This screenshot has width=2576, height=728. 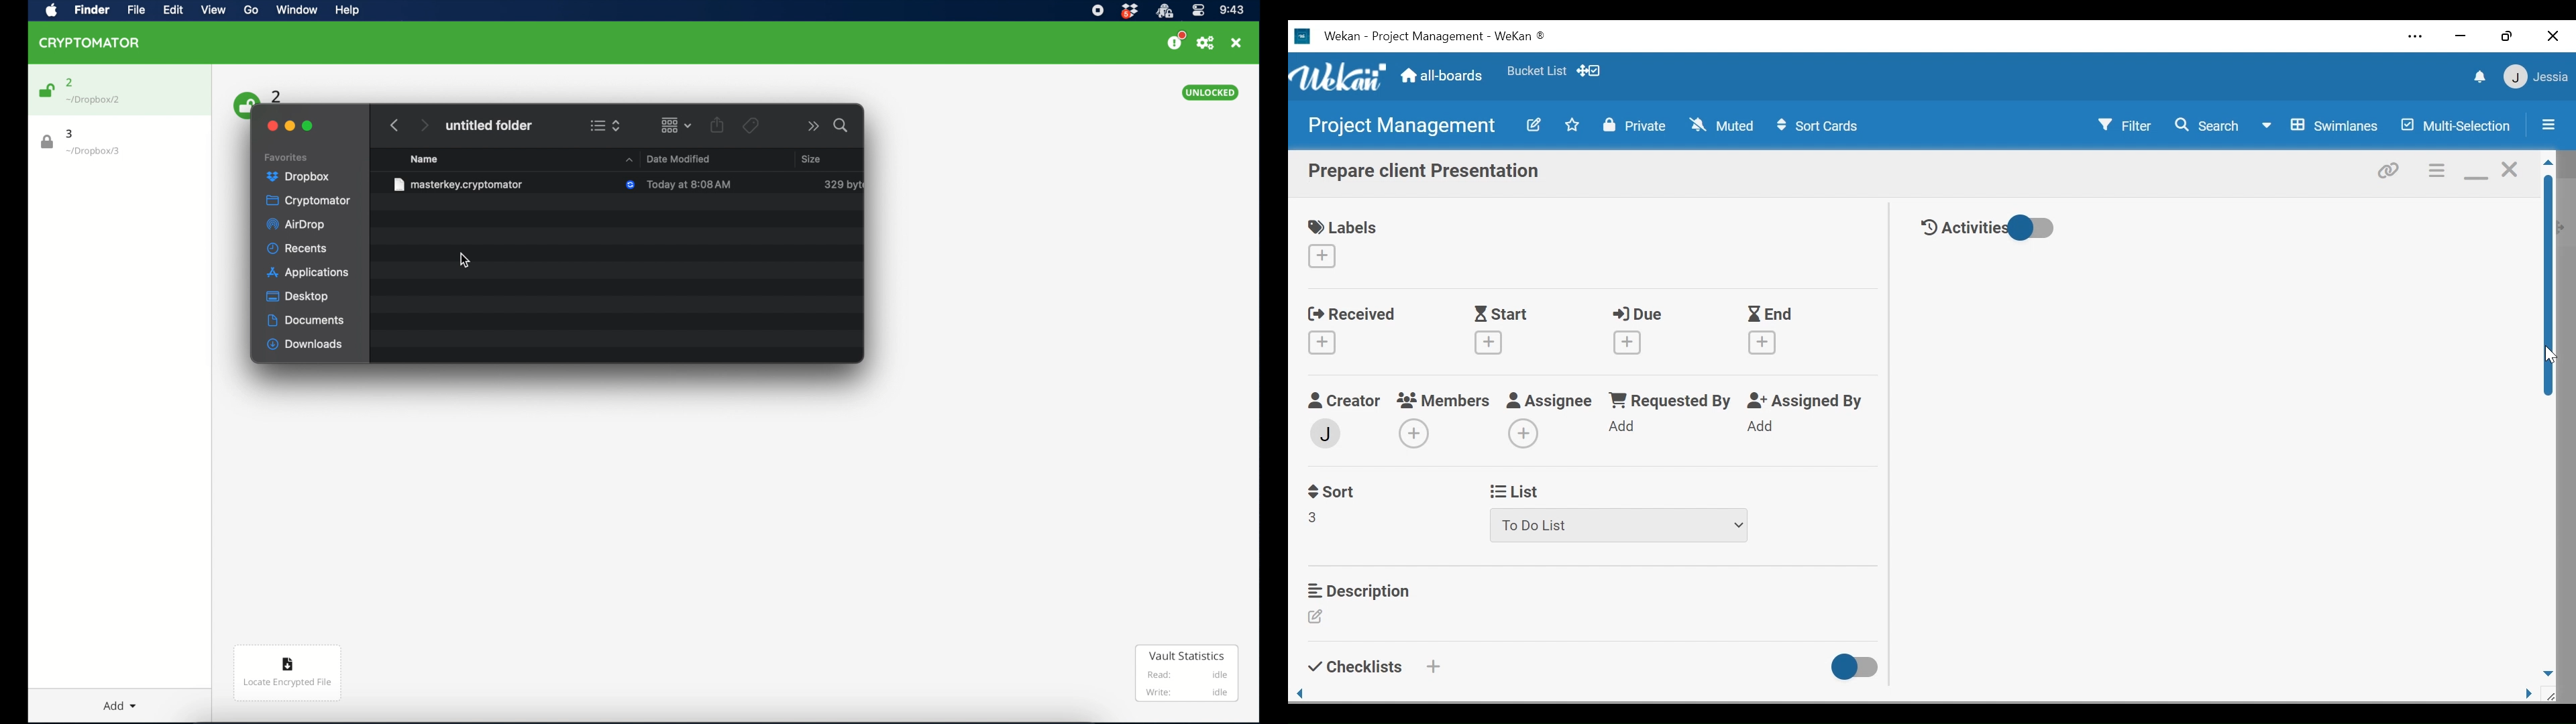 What do you see at coordinates (1548, 401) in the screenshot?
I see `Assignee` at bounding box center [1548, 401].